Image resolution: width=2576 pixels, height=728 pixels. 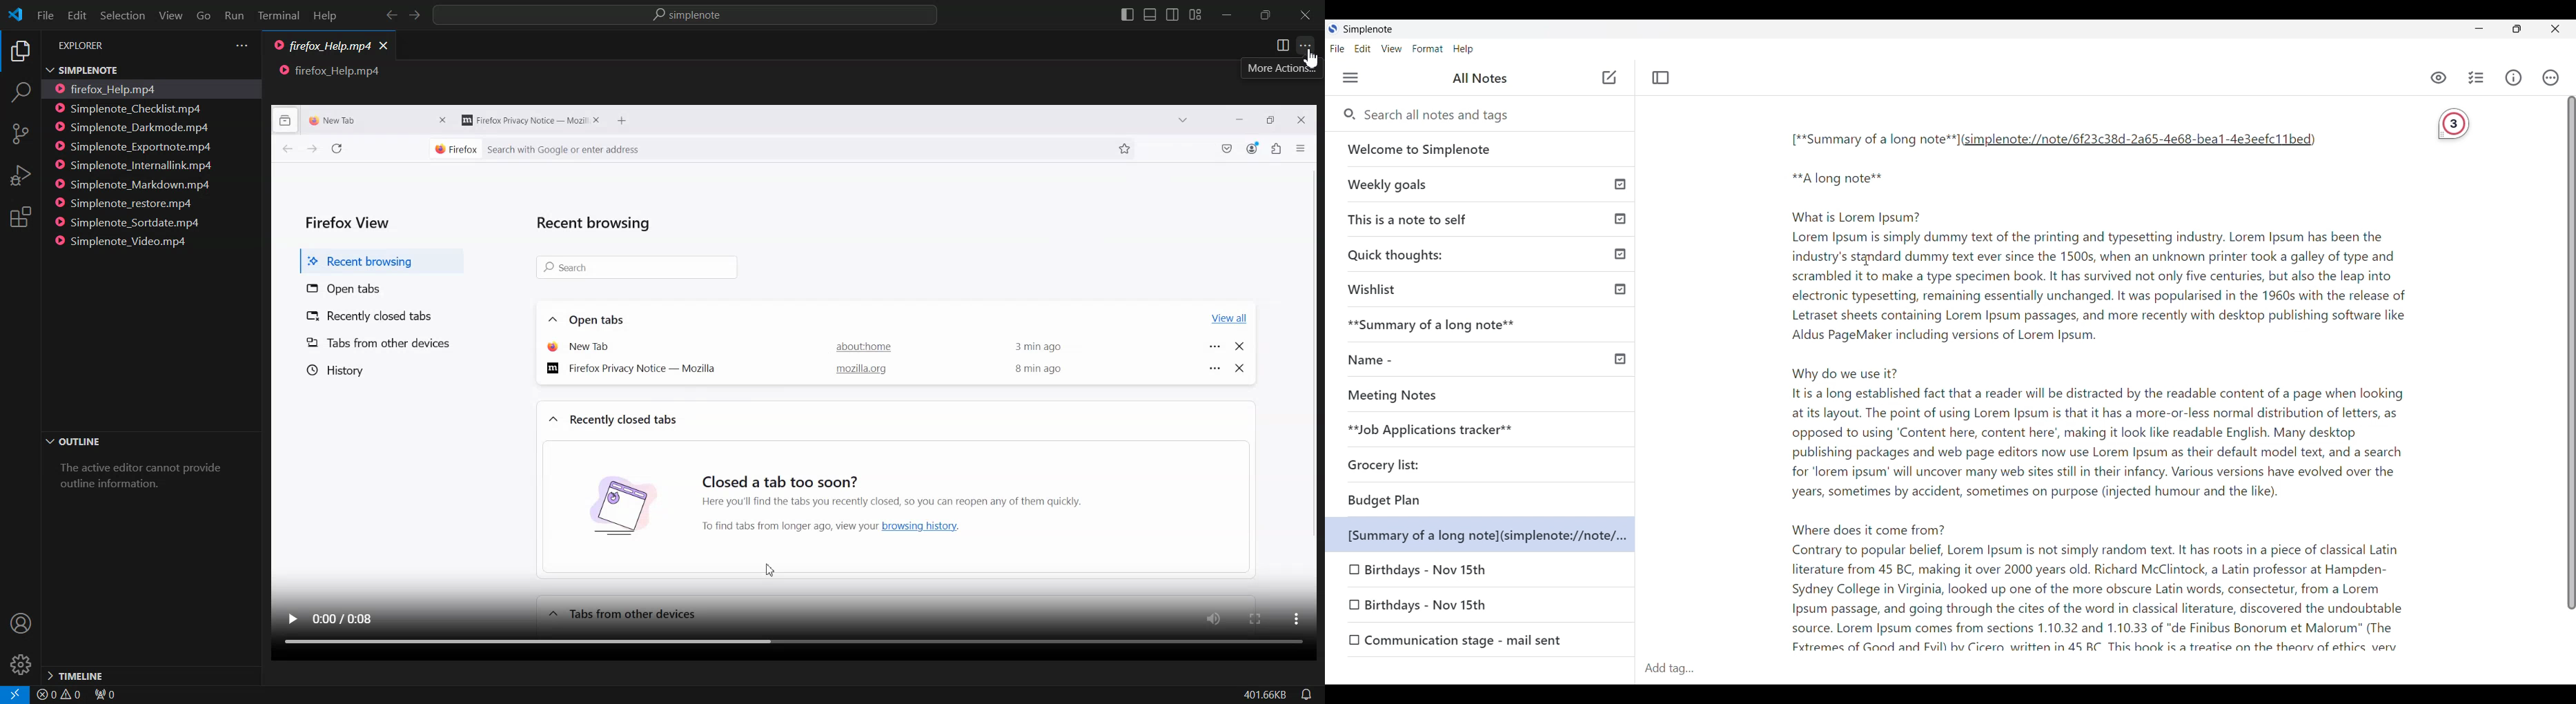 I want to click on Close interface, so click(x=2555, y=29).